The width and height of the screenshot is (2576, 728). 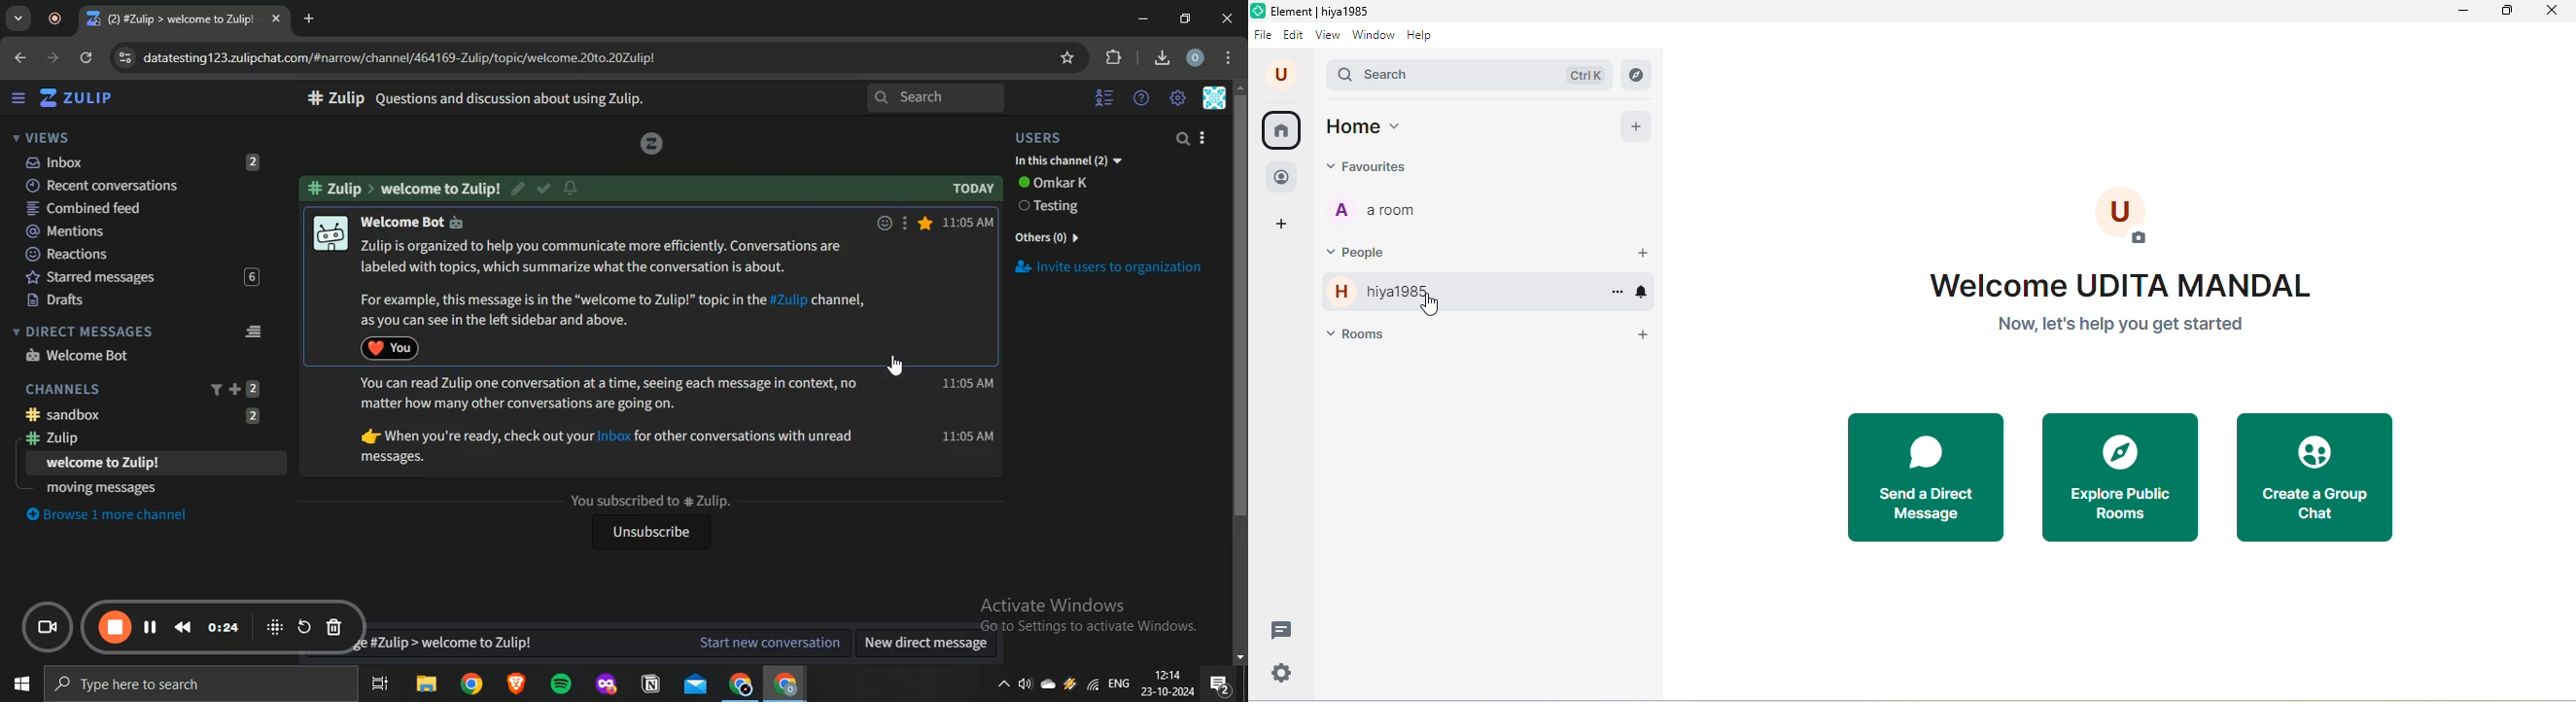 What do you see at coordinates (1051, 235) in the screenshot?
I see `others` at bounding box center [1051, 235].